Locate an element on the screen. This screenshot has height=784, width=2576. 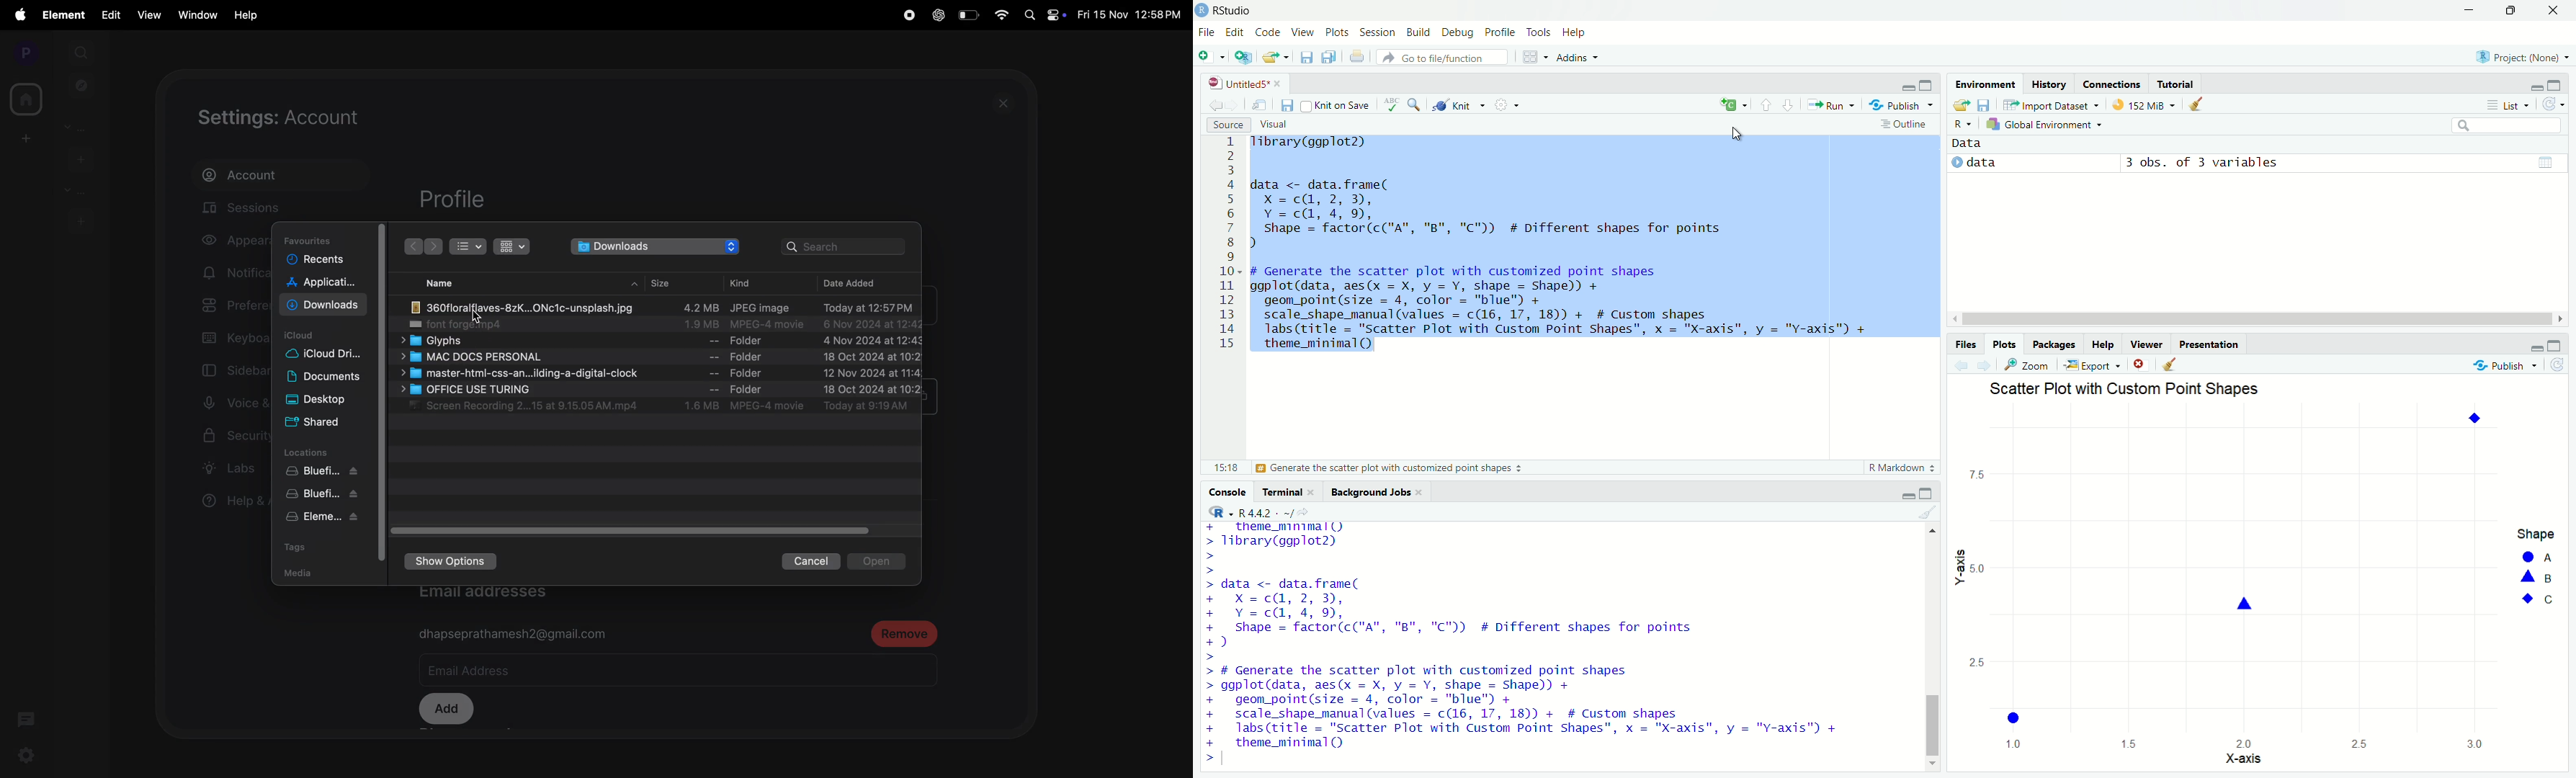
Outline is located at coordinates (1905, 124).